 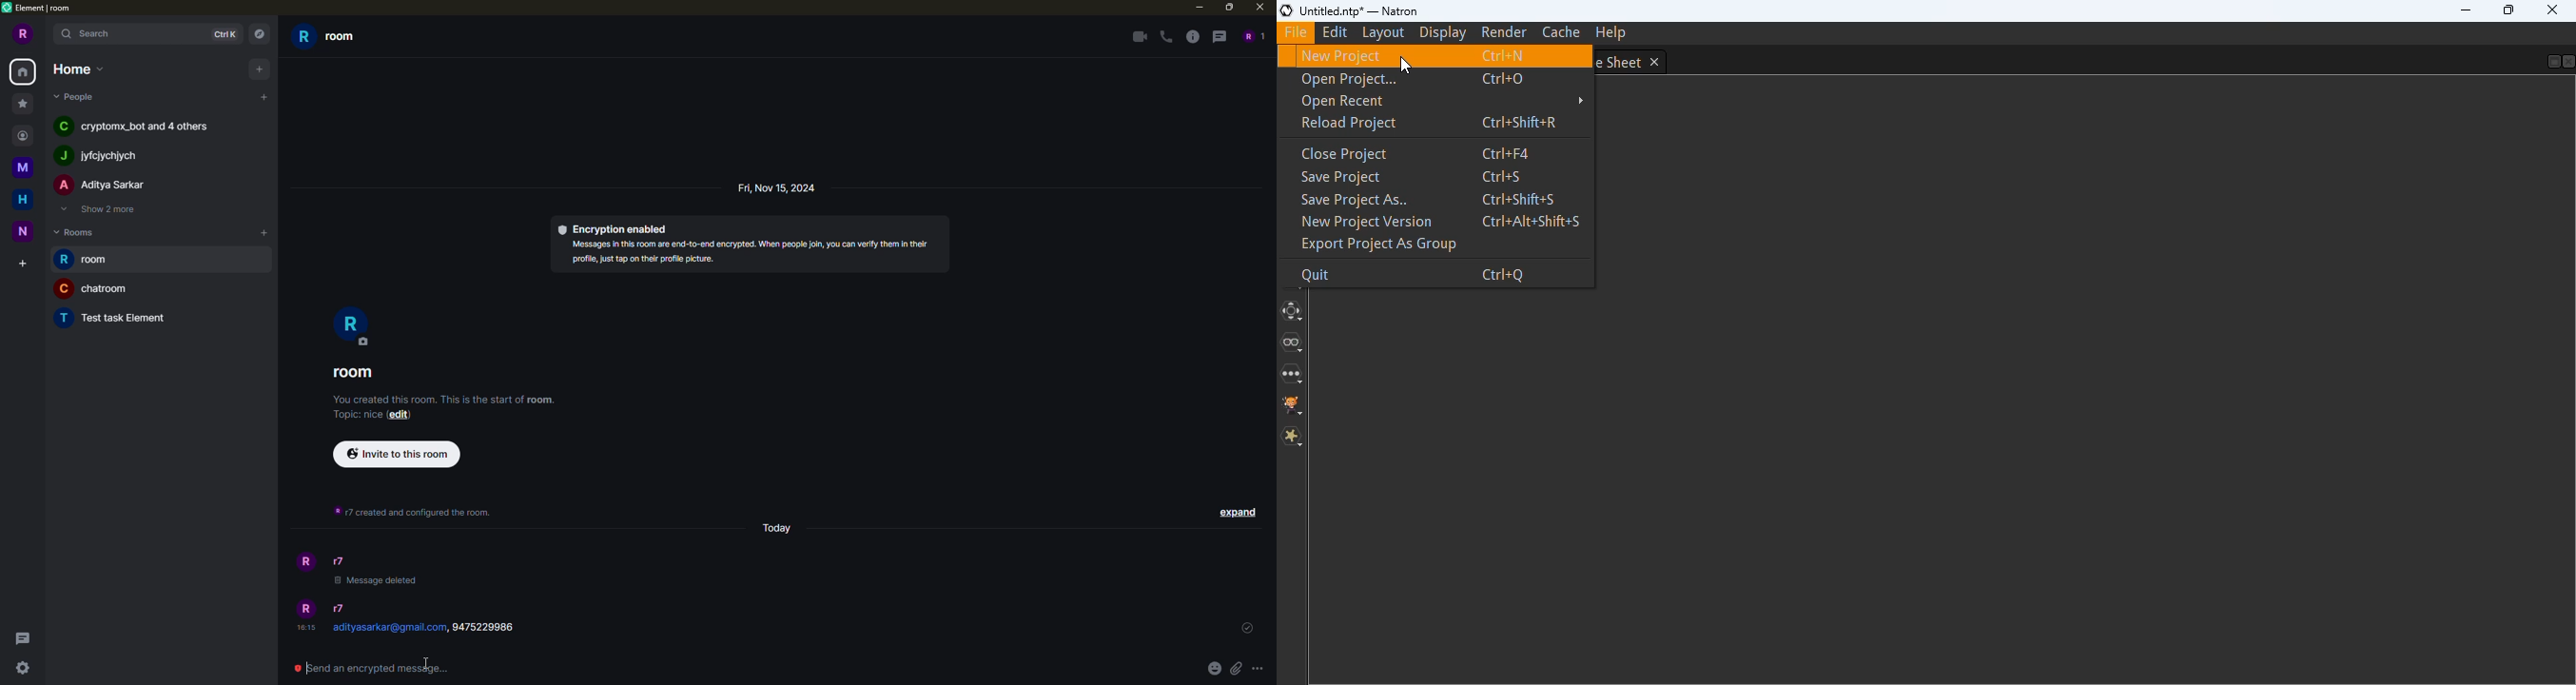 What do you see at coordinates (1237, 511) in the screenshot?
I see `expand` at bounding box center [1237, 511].